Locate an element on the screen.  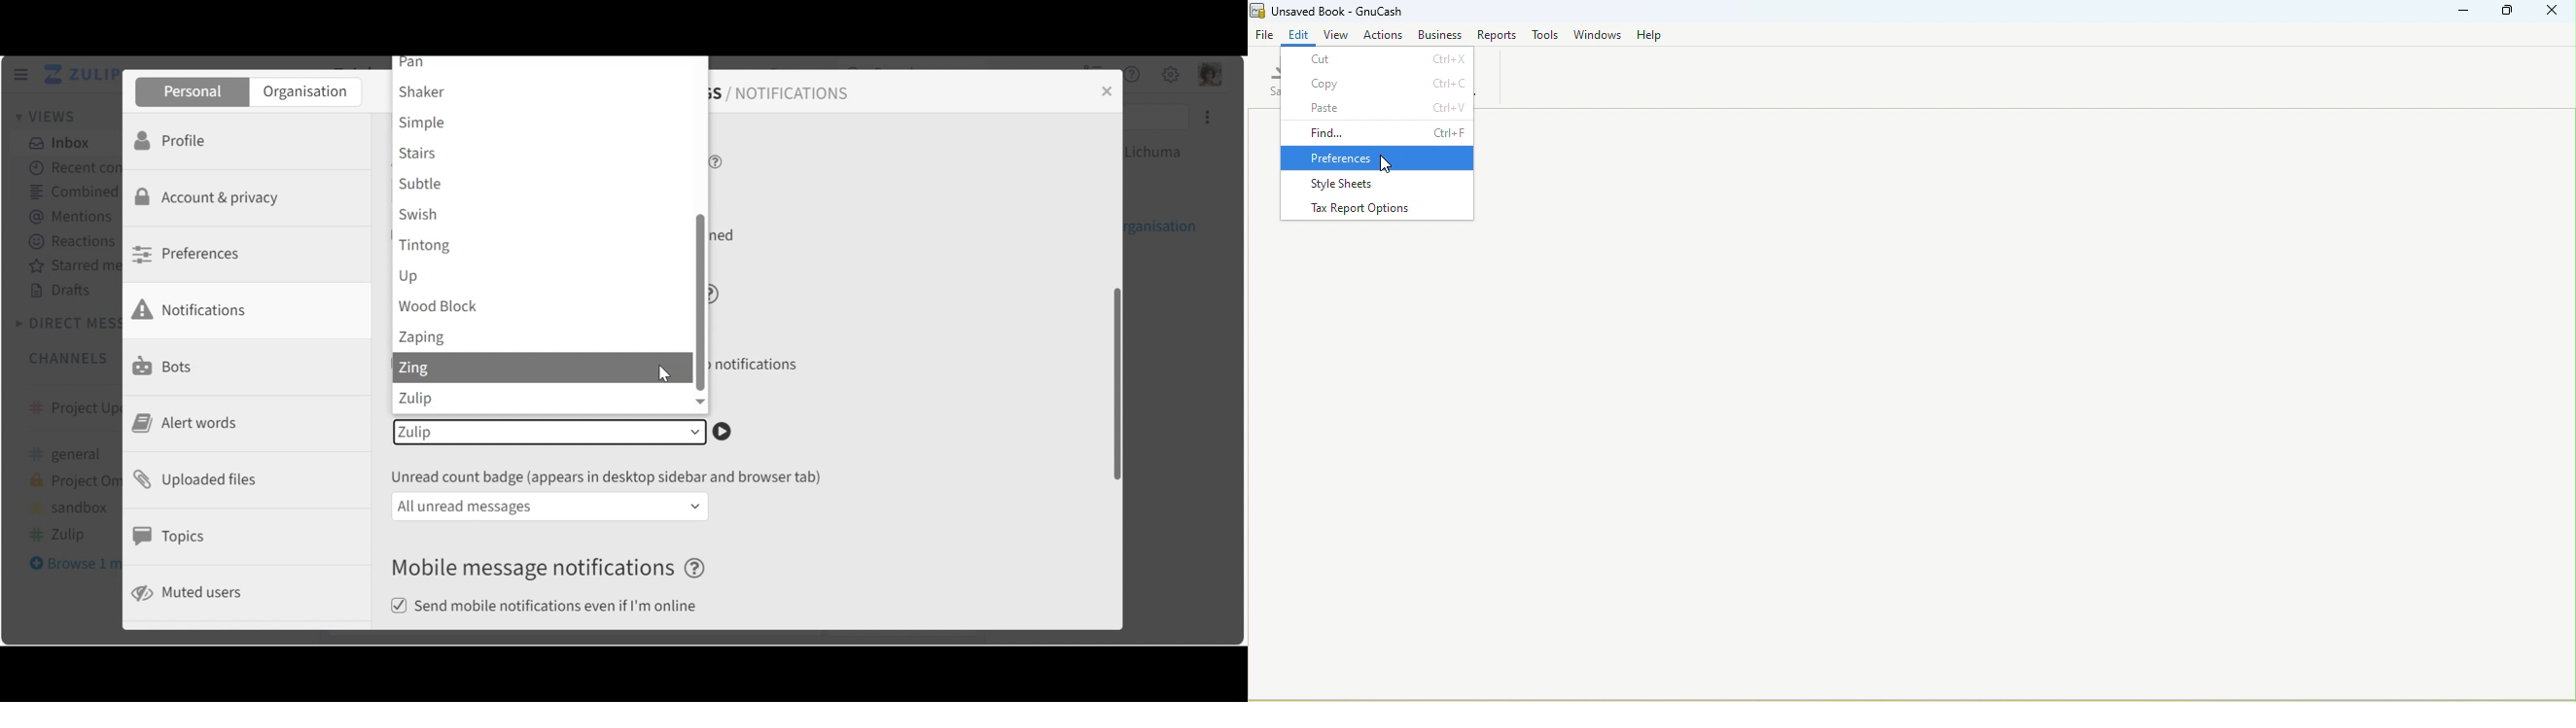
Shaker is located at coordinates (543, 92).